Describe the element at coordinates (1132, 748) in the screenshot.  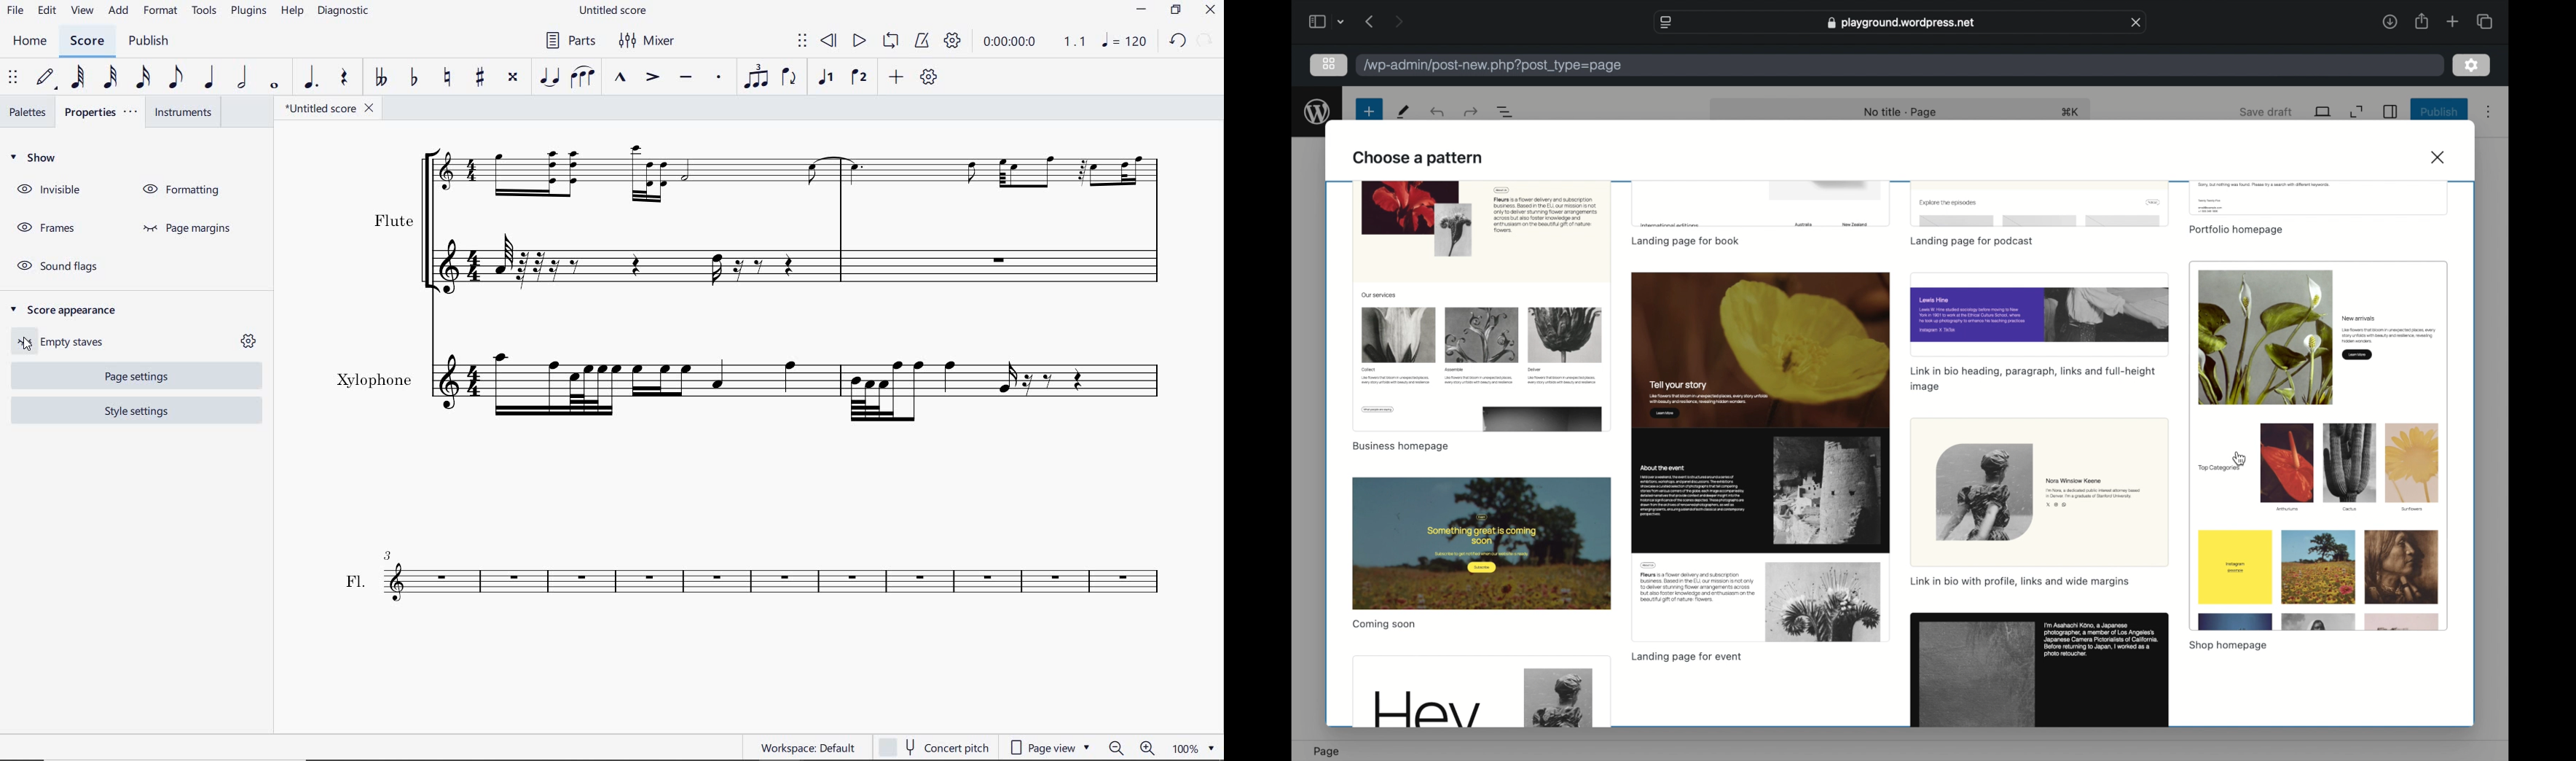
I see `zoom out or zoom in` at that location.